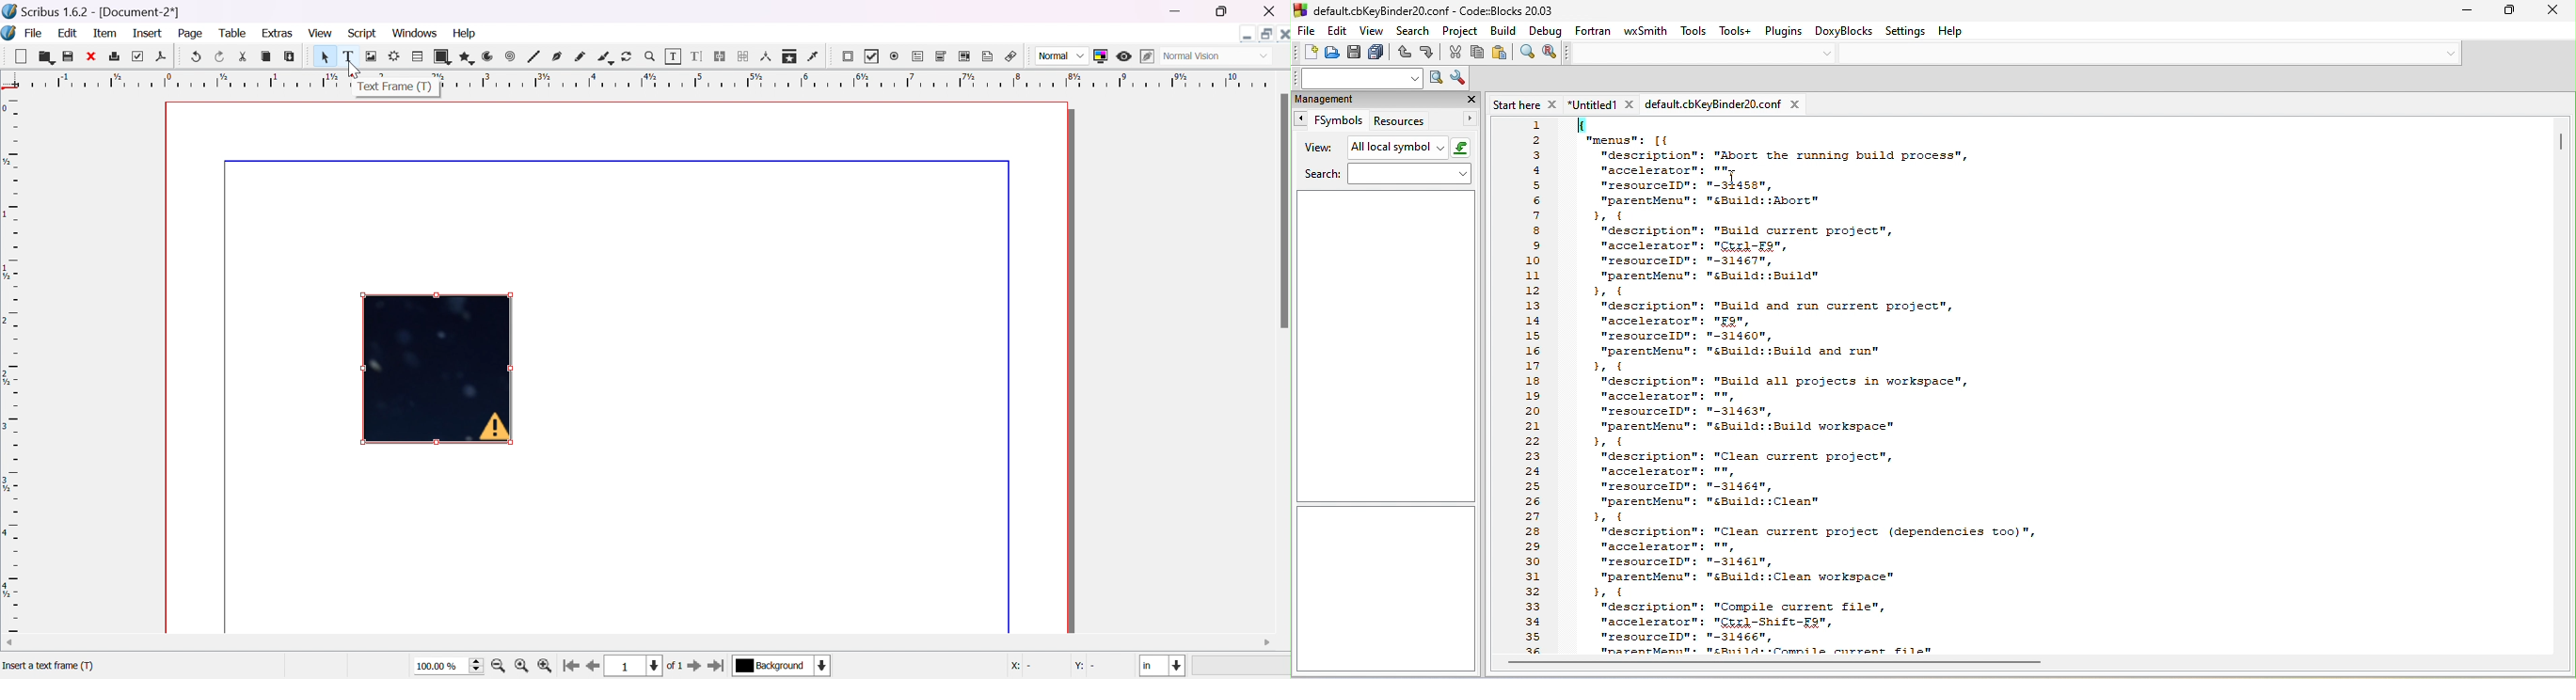  I want to click on Image, so click(437, 368).